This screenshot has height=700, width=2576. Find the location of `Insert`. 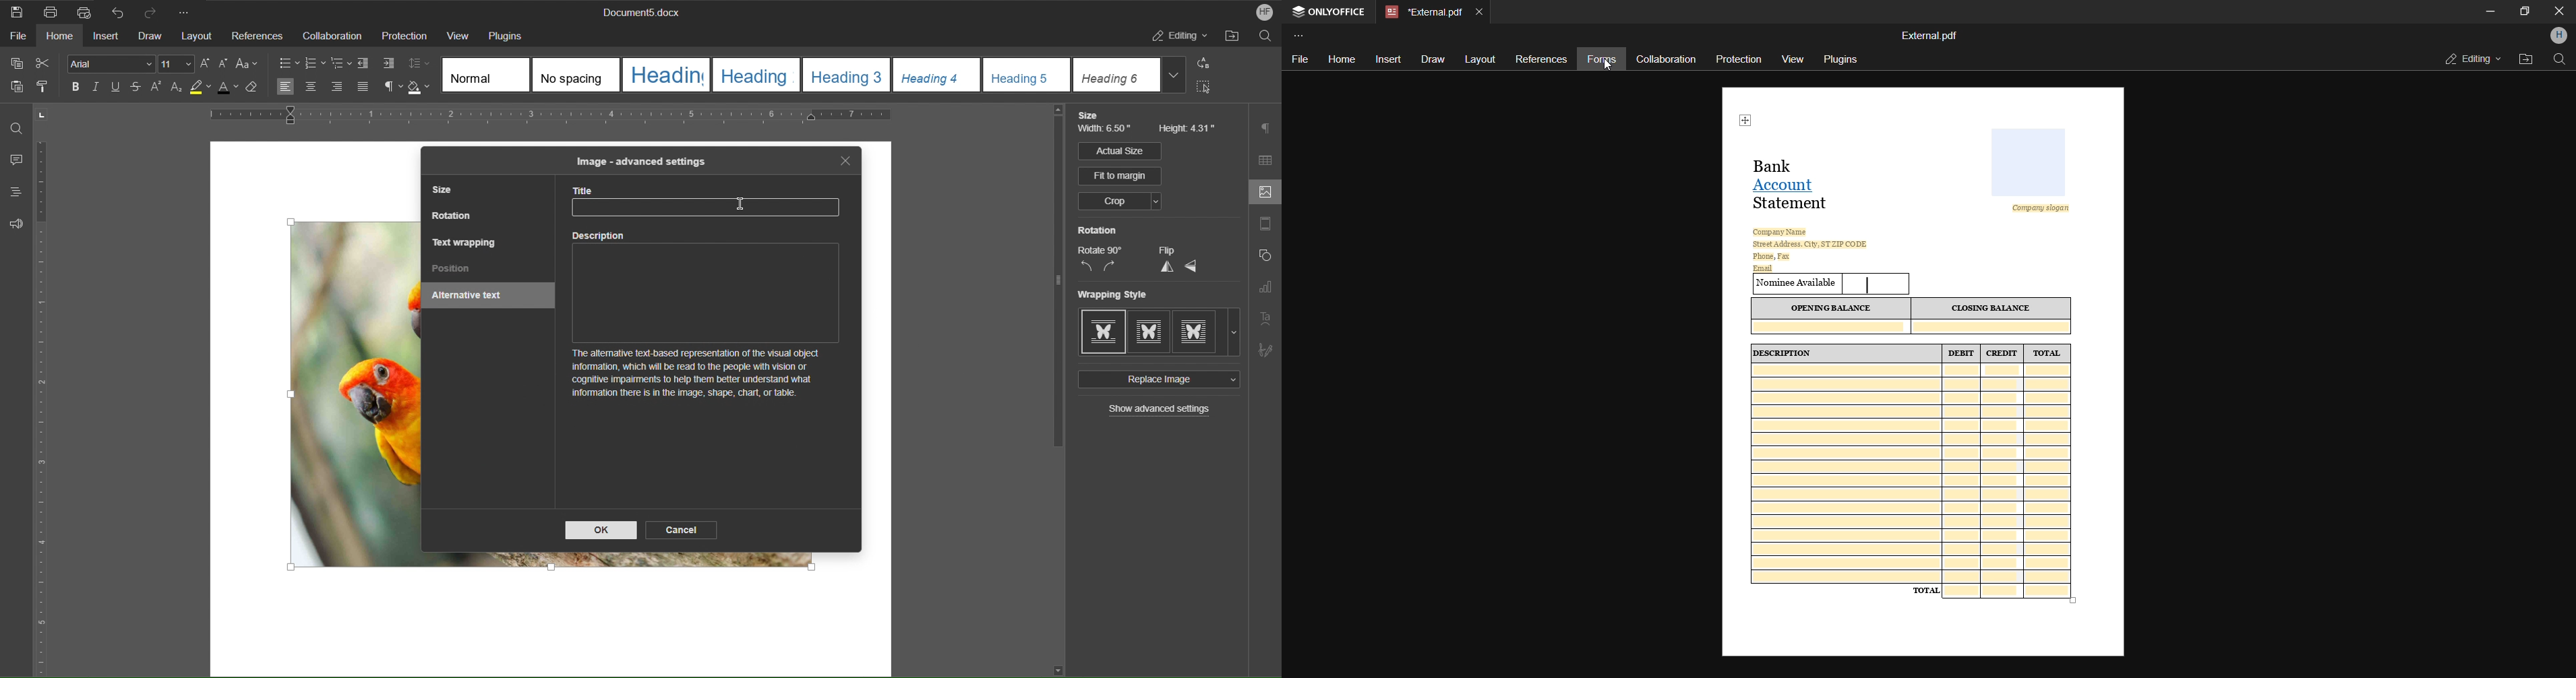

Insert is located at coordinates (107, 37).